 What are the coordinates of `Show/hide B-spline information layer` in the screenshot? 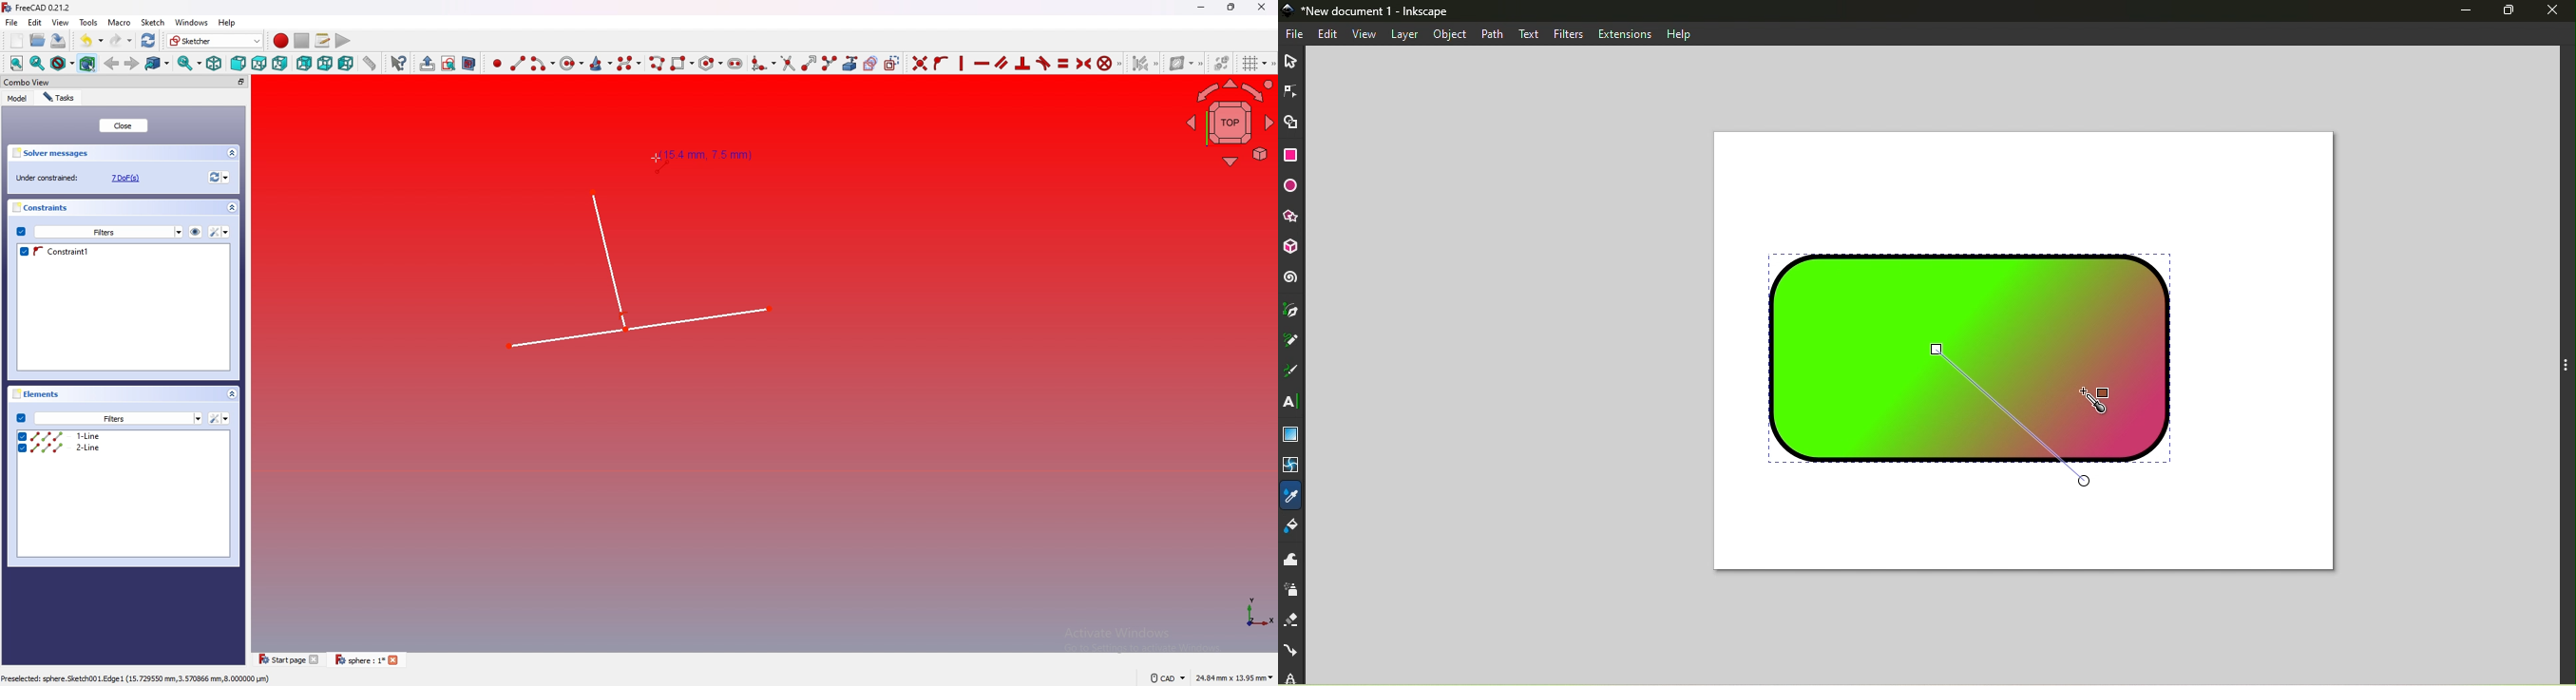 It's located at (1184, 63).